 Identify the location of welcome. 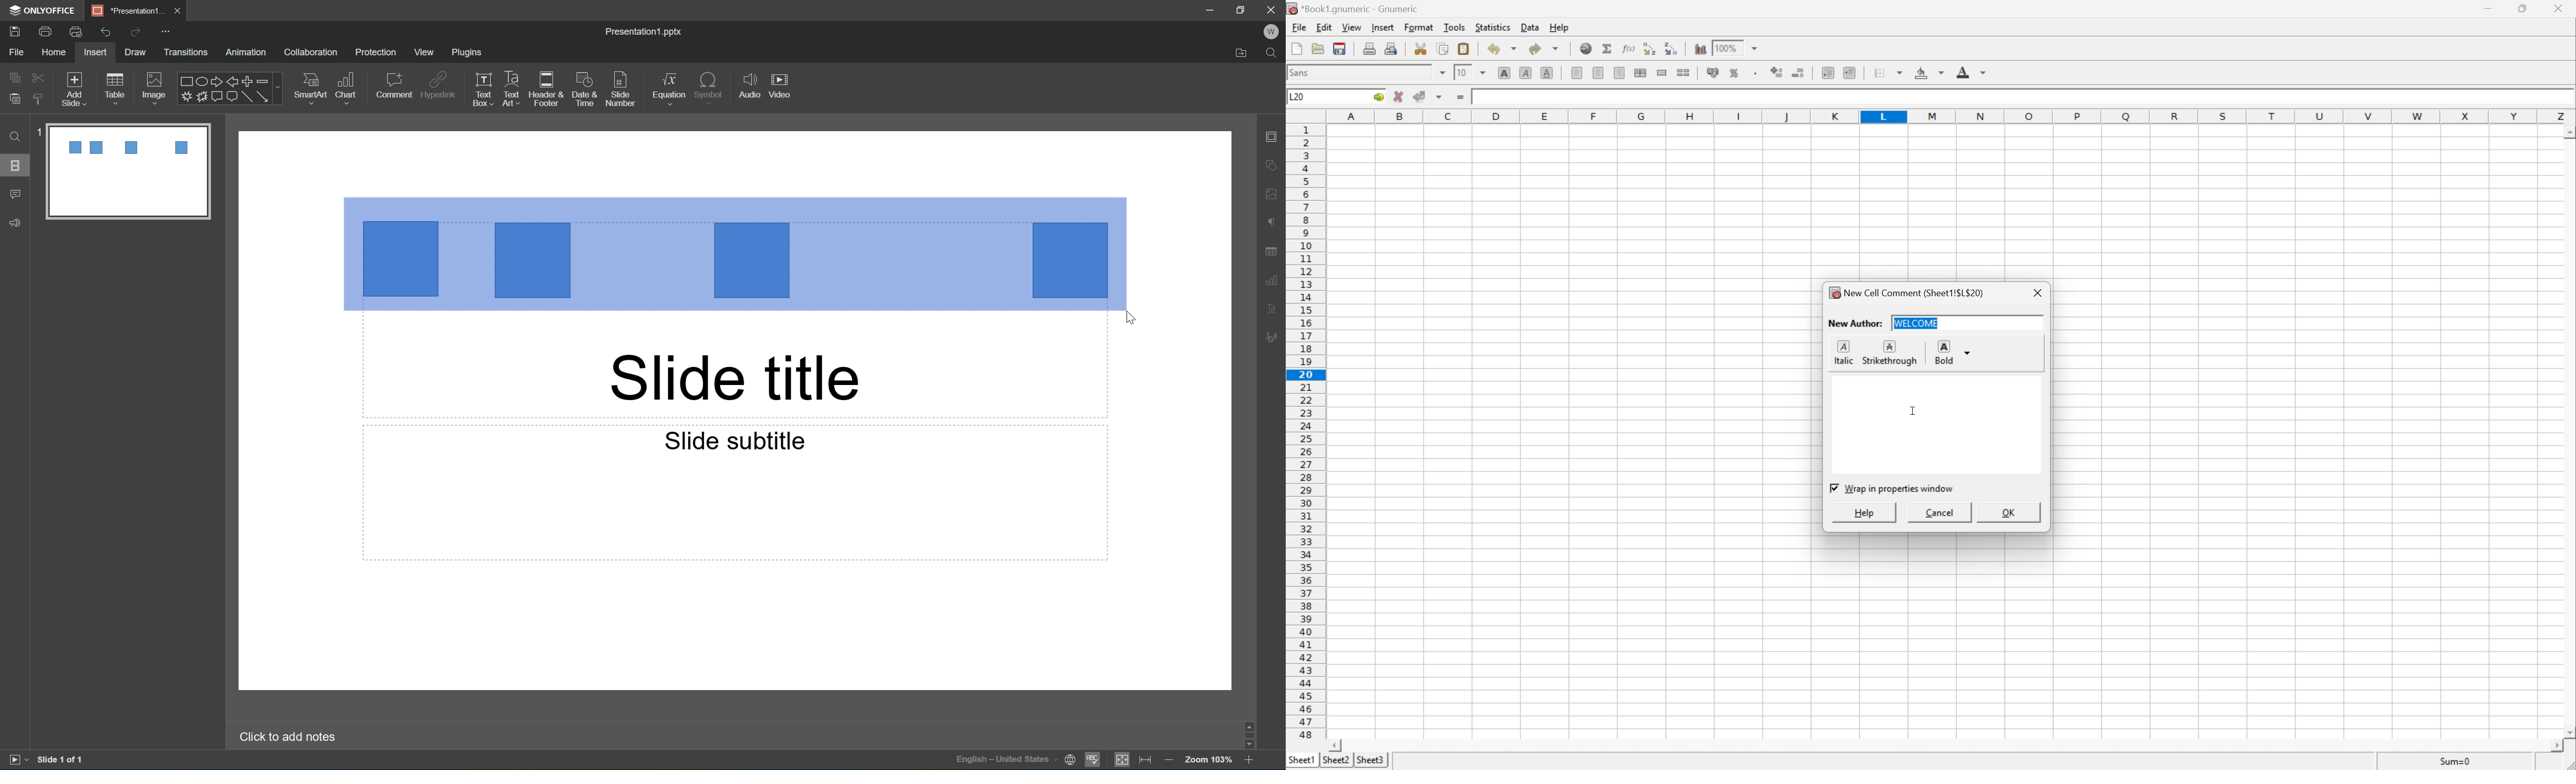
(1916, 322).